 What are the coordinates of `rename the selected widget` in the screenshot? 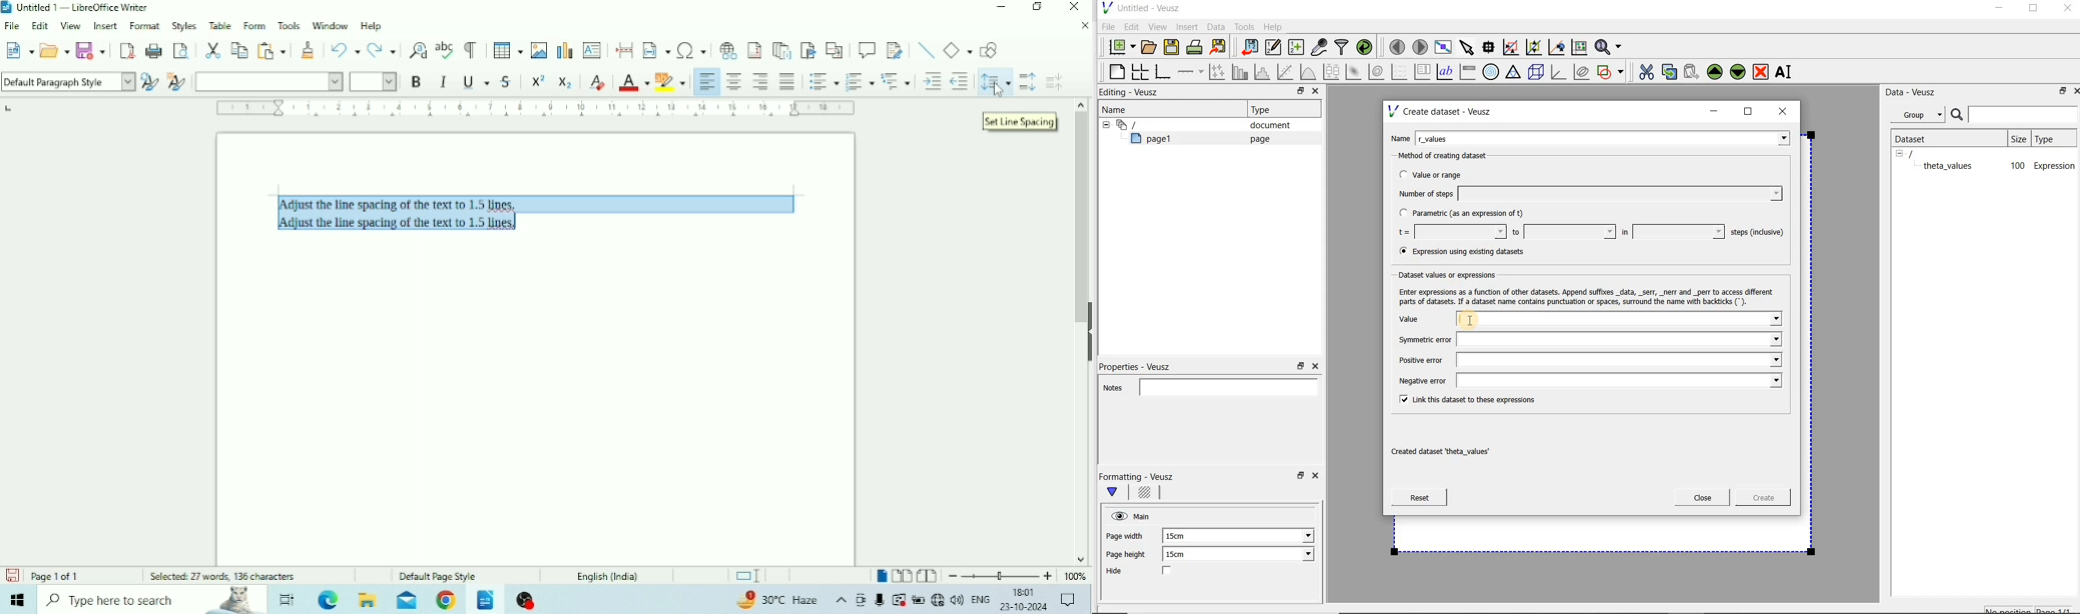 It's located at (1786, 72).